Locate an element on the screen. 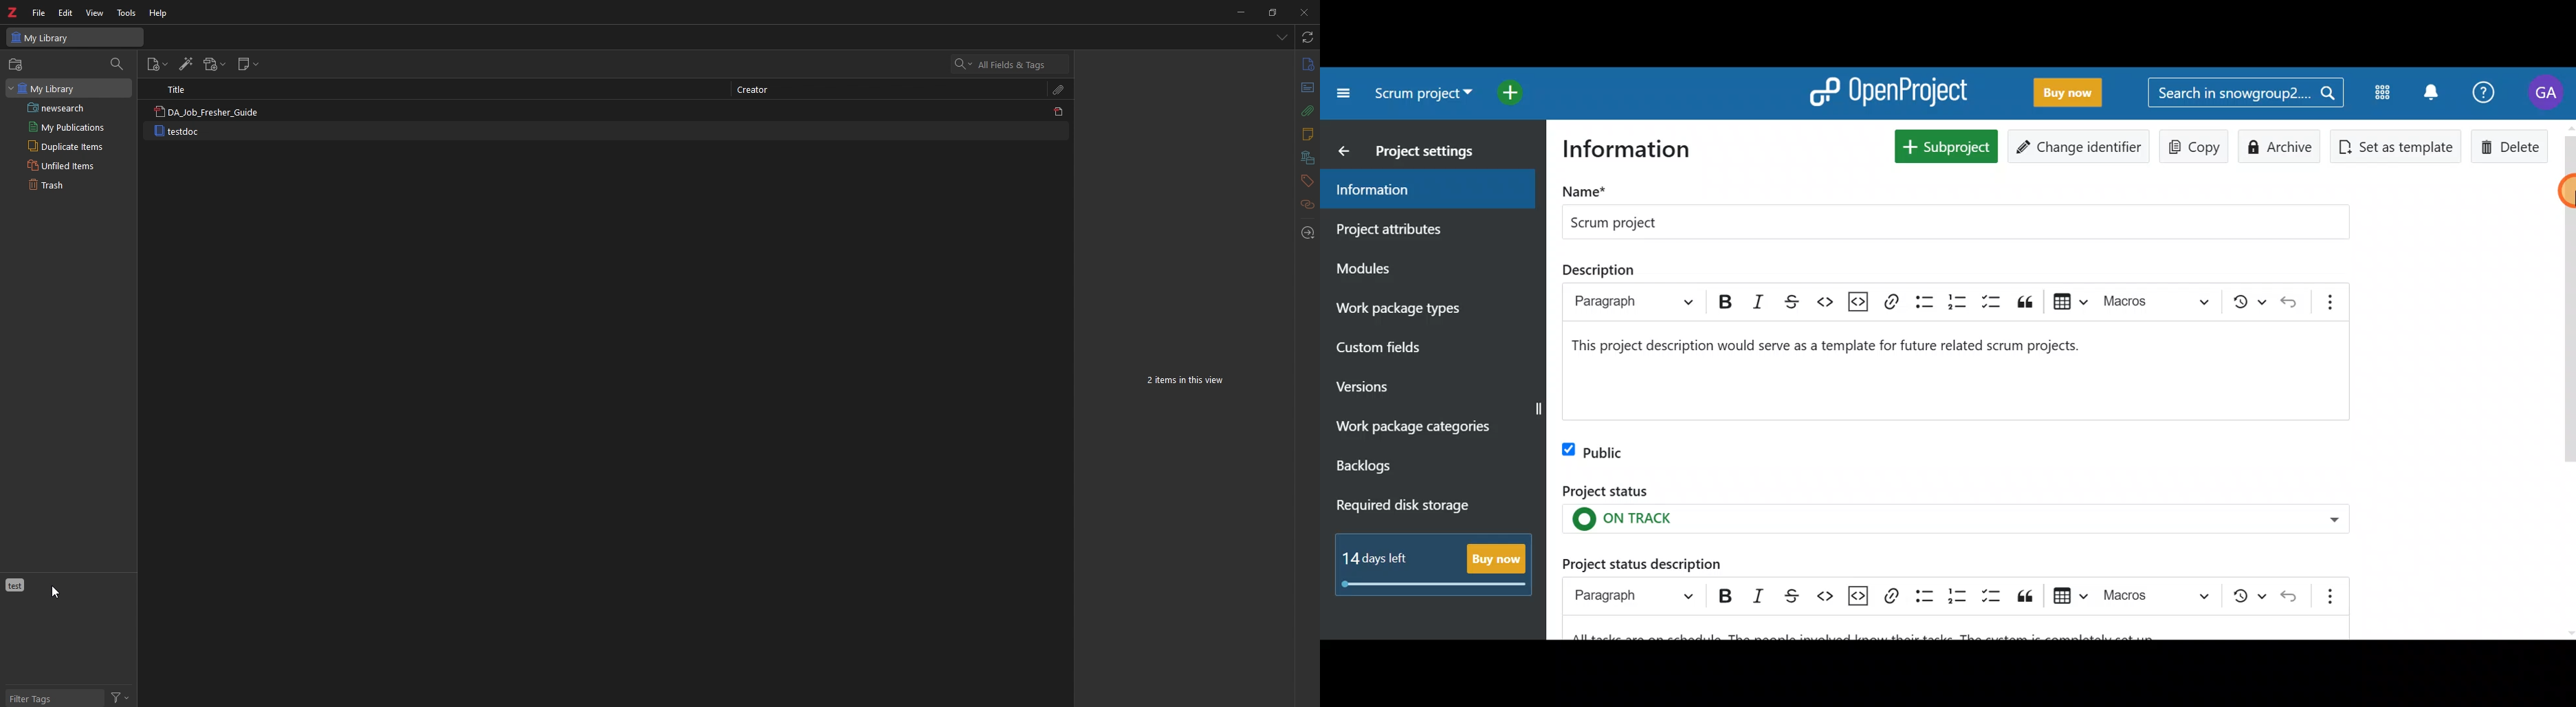  insert table is located at coordinates (2072, 301).